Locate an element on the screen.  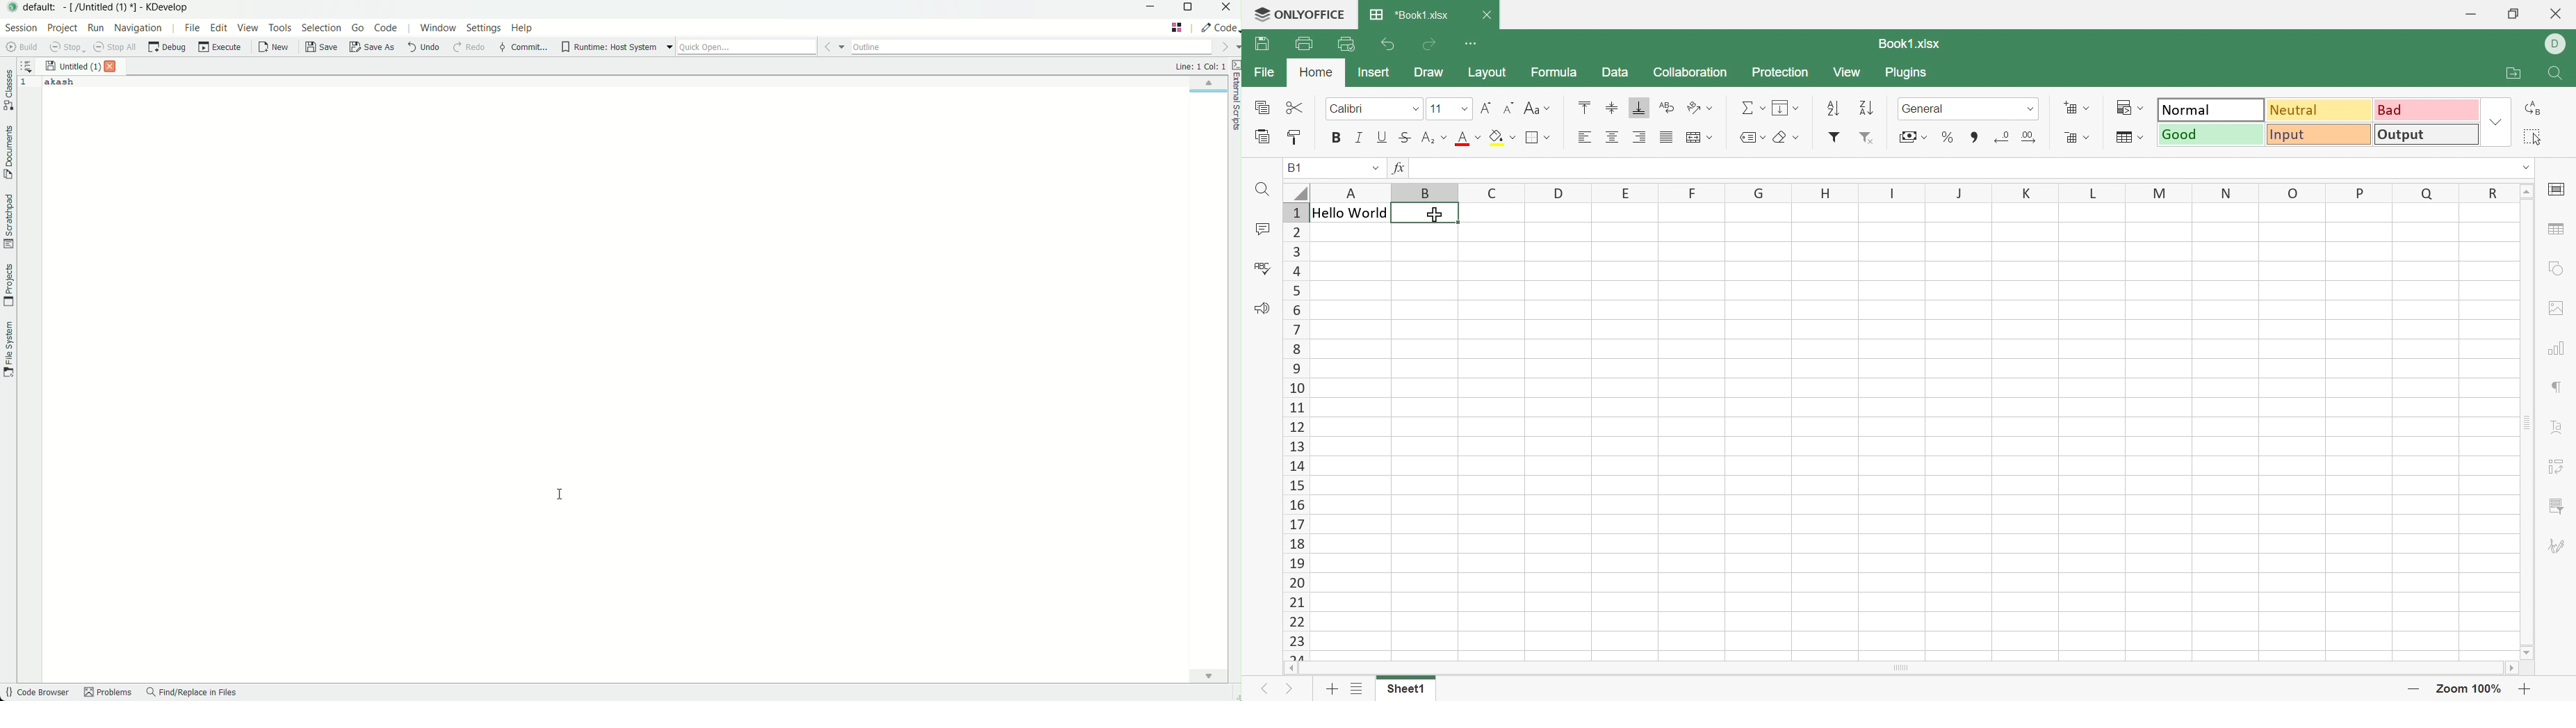
Normal is located at coordinates (2212, 110).